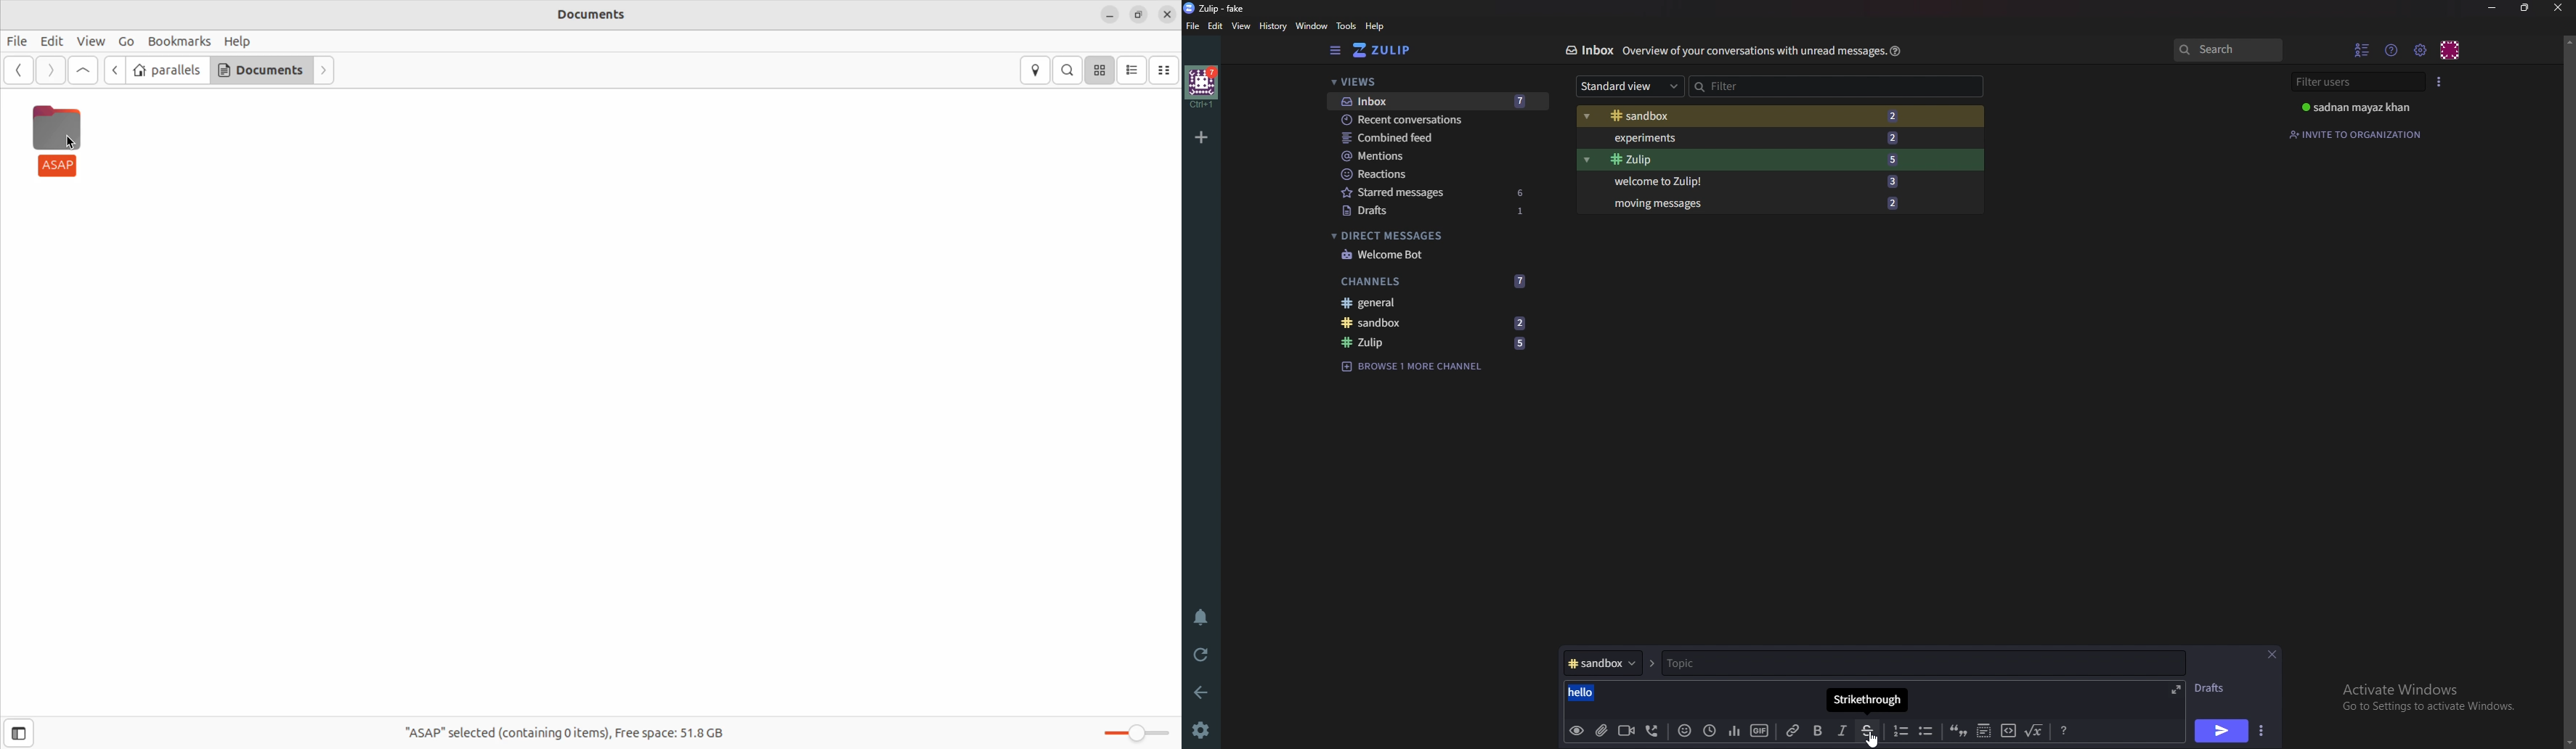  I want to click on Reactions, so click(1430, 173).